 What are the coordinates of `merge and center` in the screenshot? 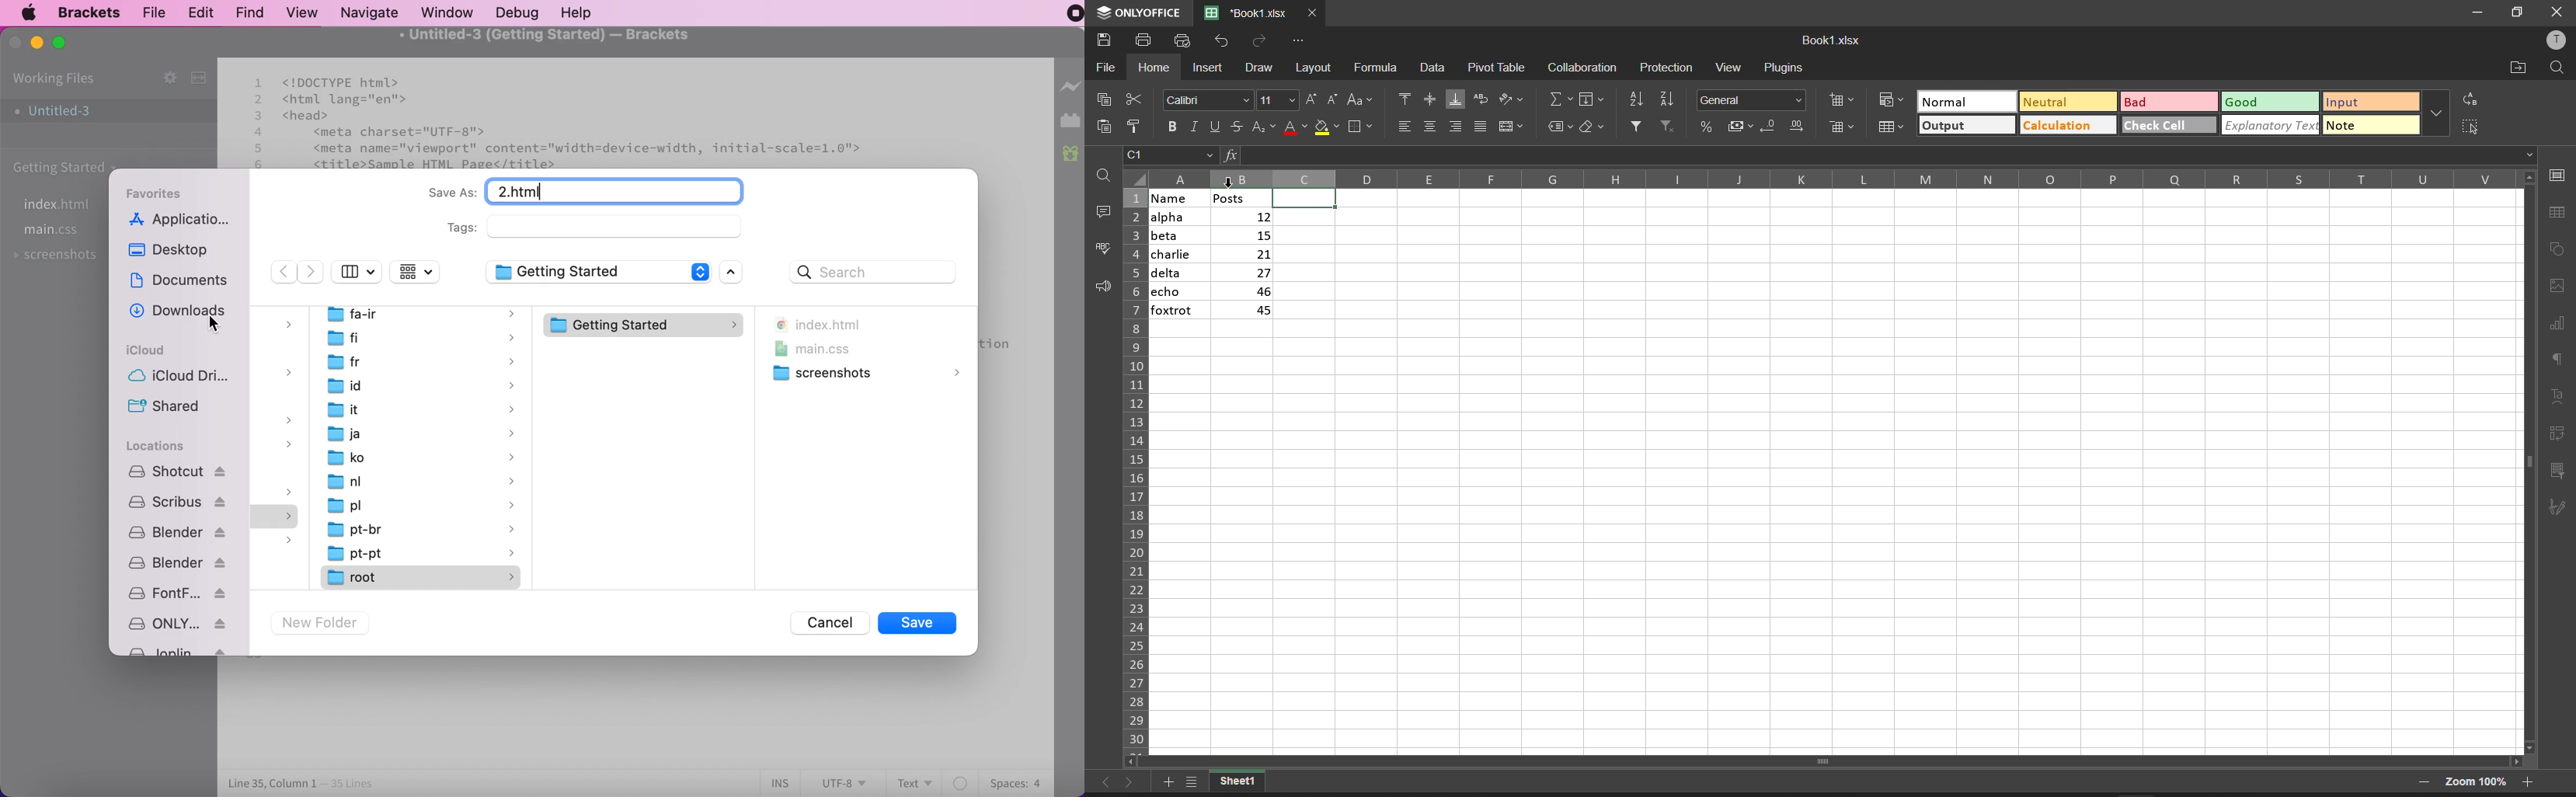 It's located at (1513, 127).